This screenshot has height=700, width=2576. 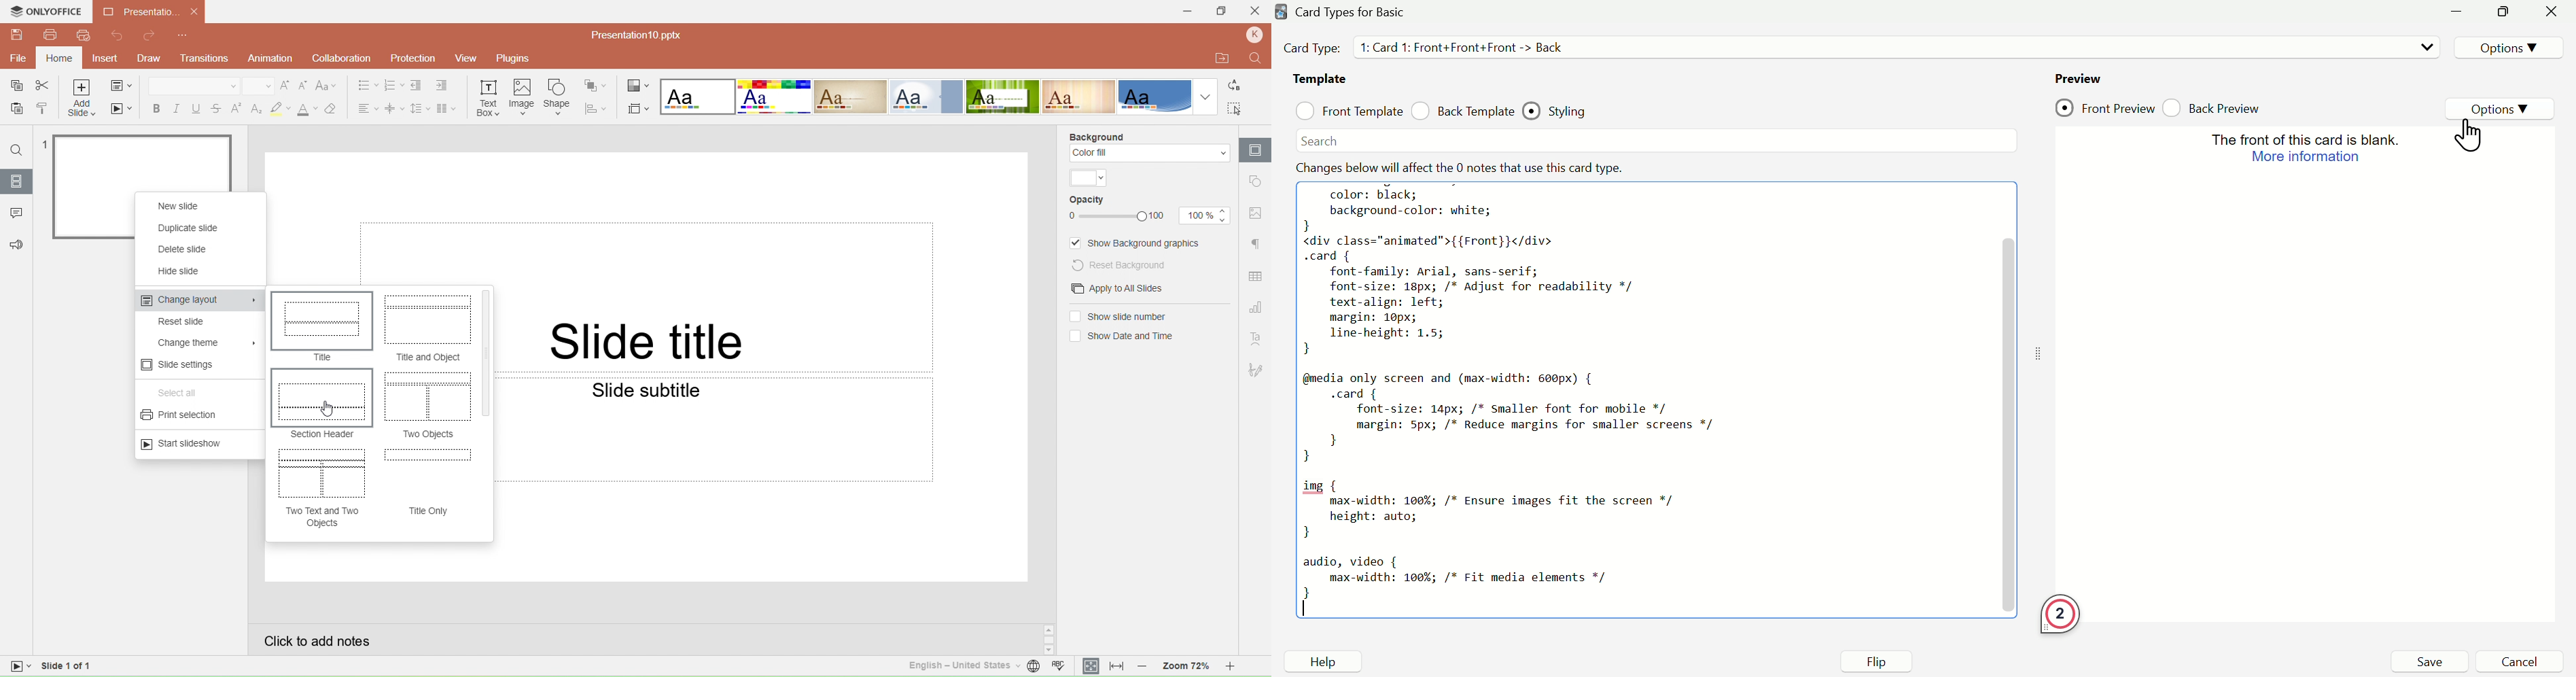 I want to click on Section Header, so click(x=321, y=433).